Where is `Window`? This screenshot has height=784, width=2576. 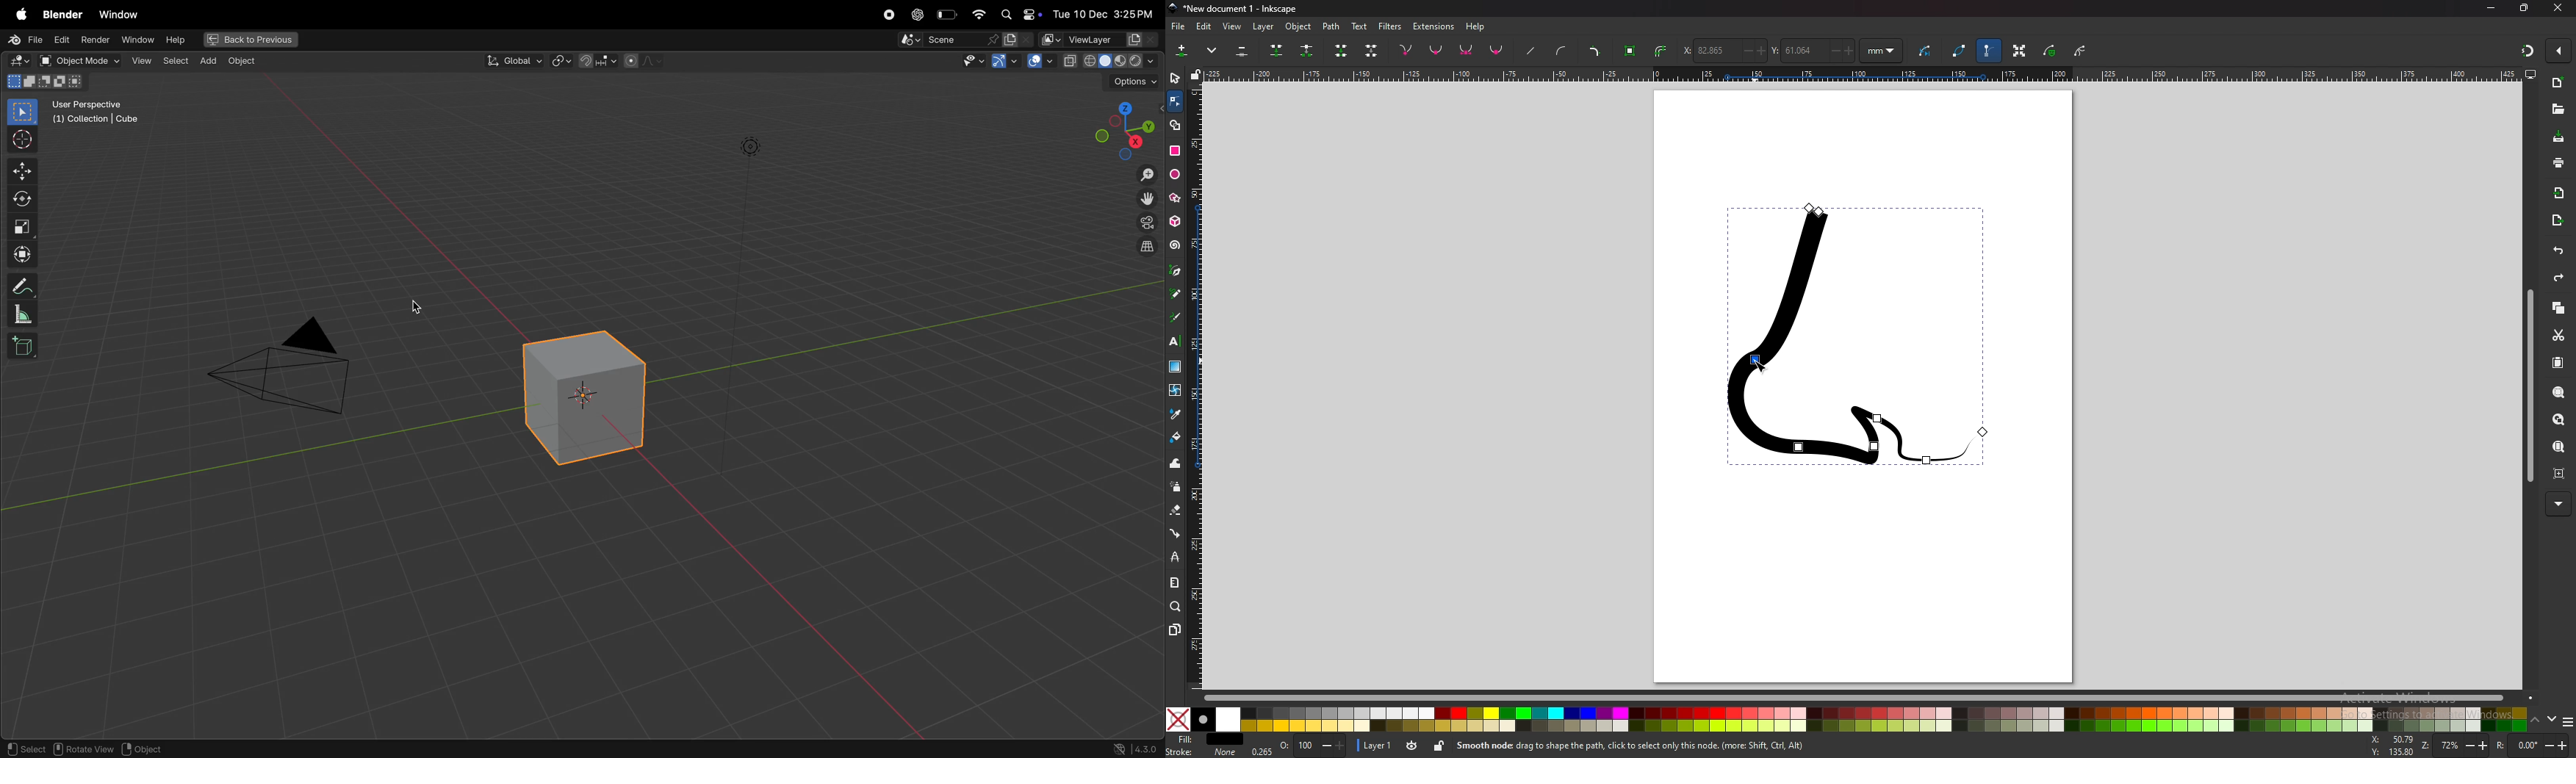
Window is located at coordinates (137, 39).